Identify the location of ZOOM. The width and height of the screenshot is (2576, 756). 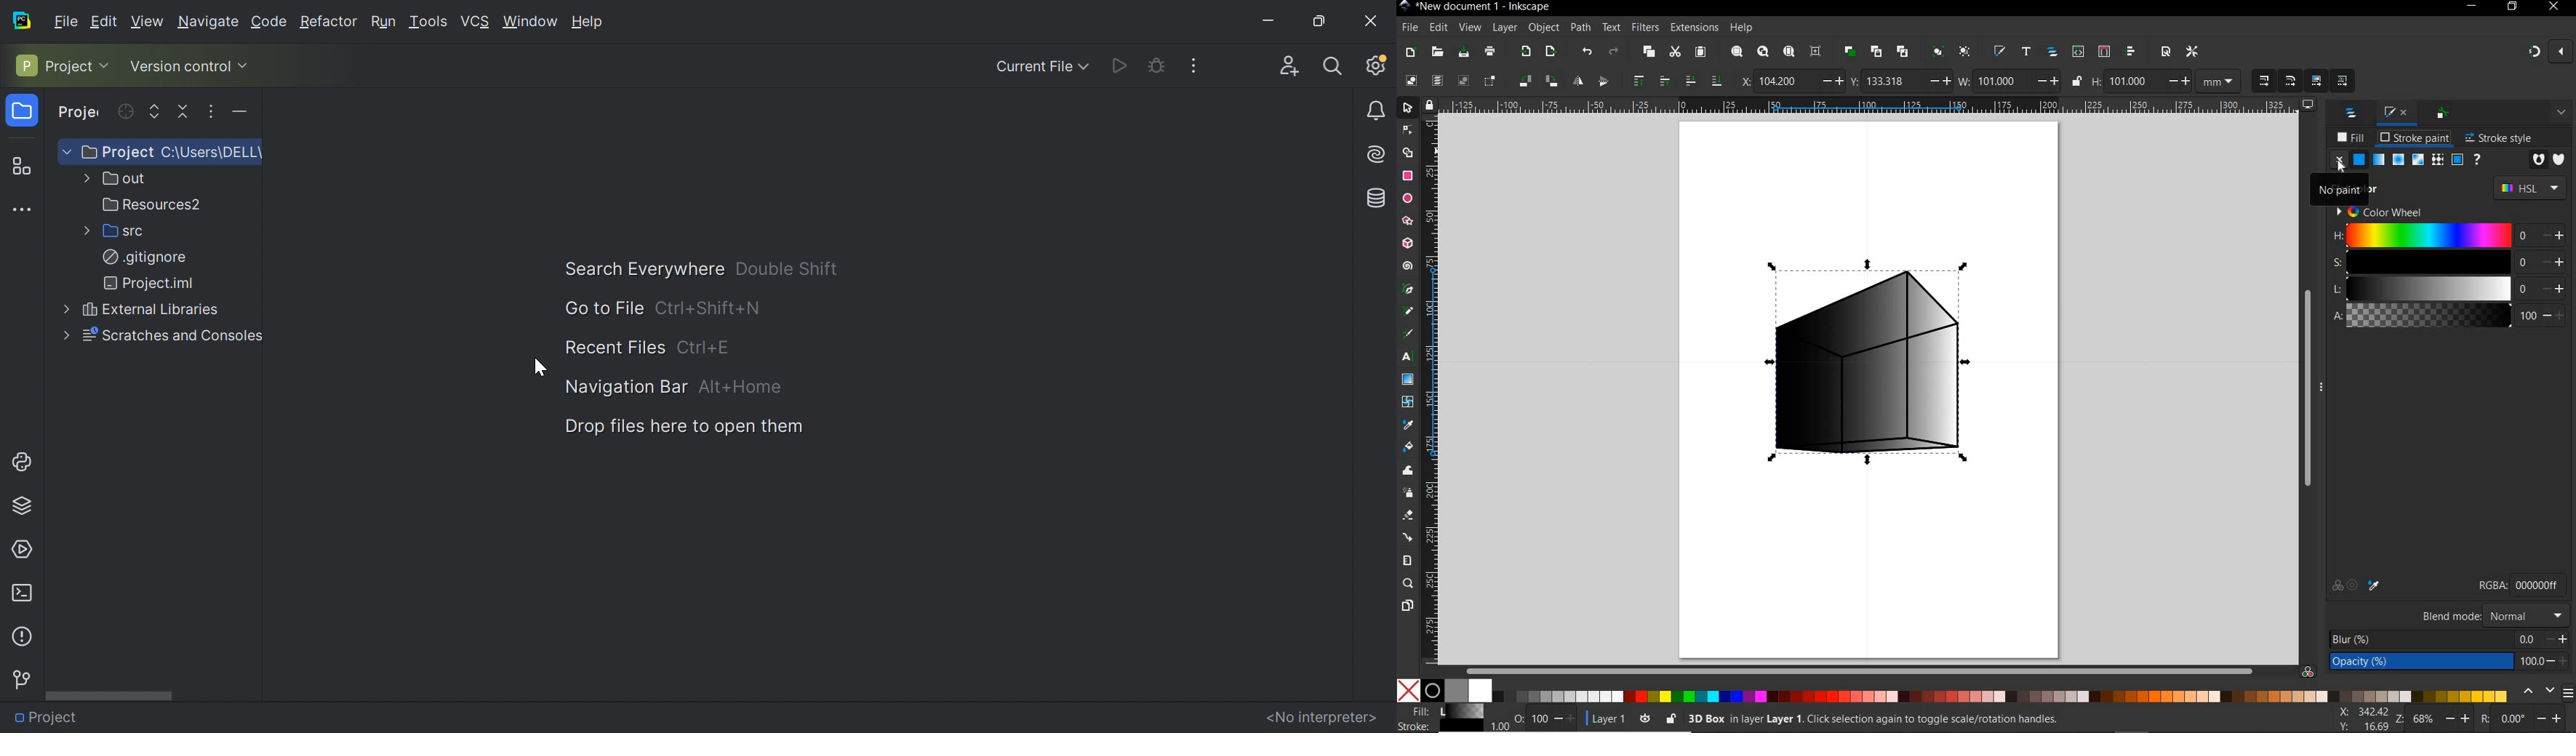
(2401, 720).